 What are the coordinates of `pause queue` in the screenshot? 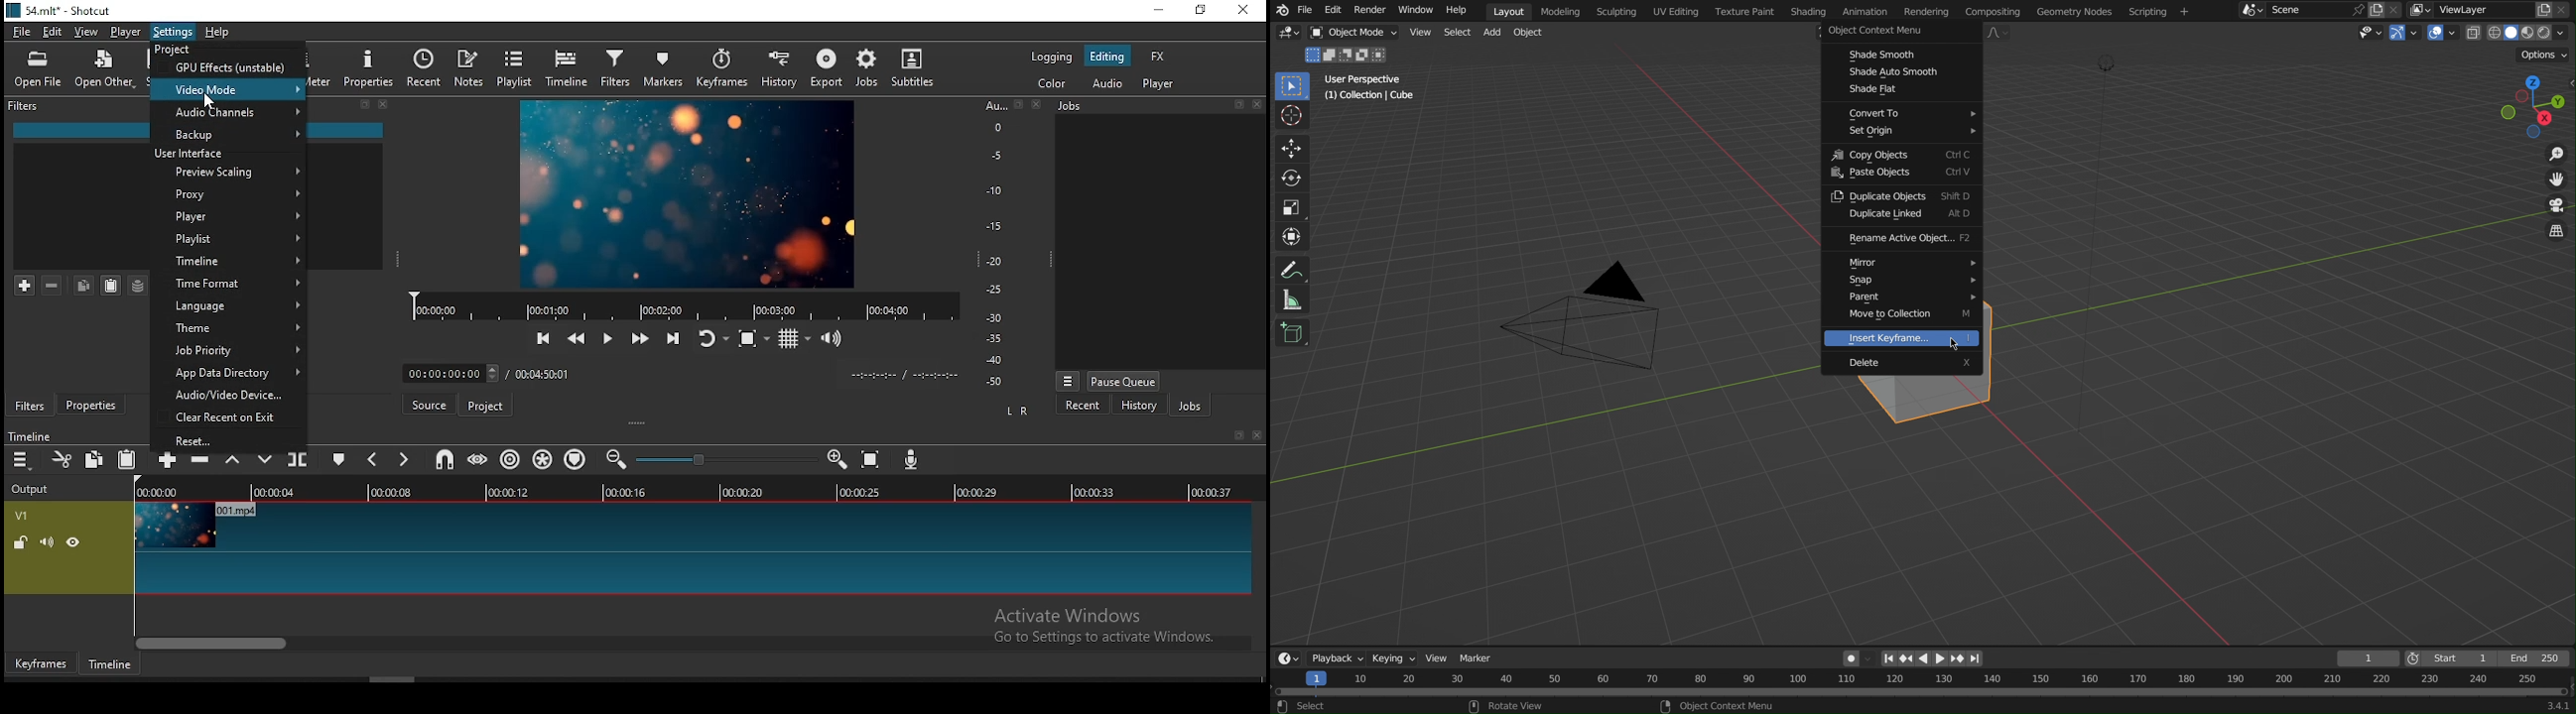 It's located at (1123, 381).